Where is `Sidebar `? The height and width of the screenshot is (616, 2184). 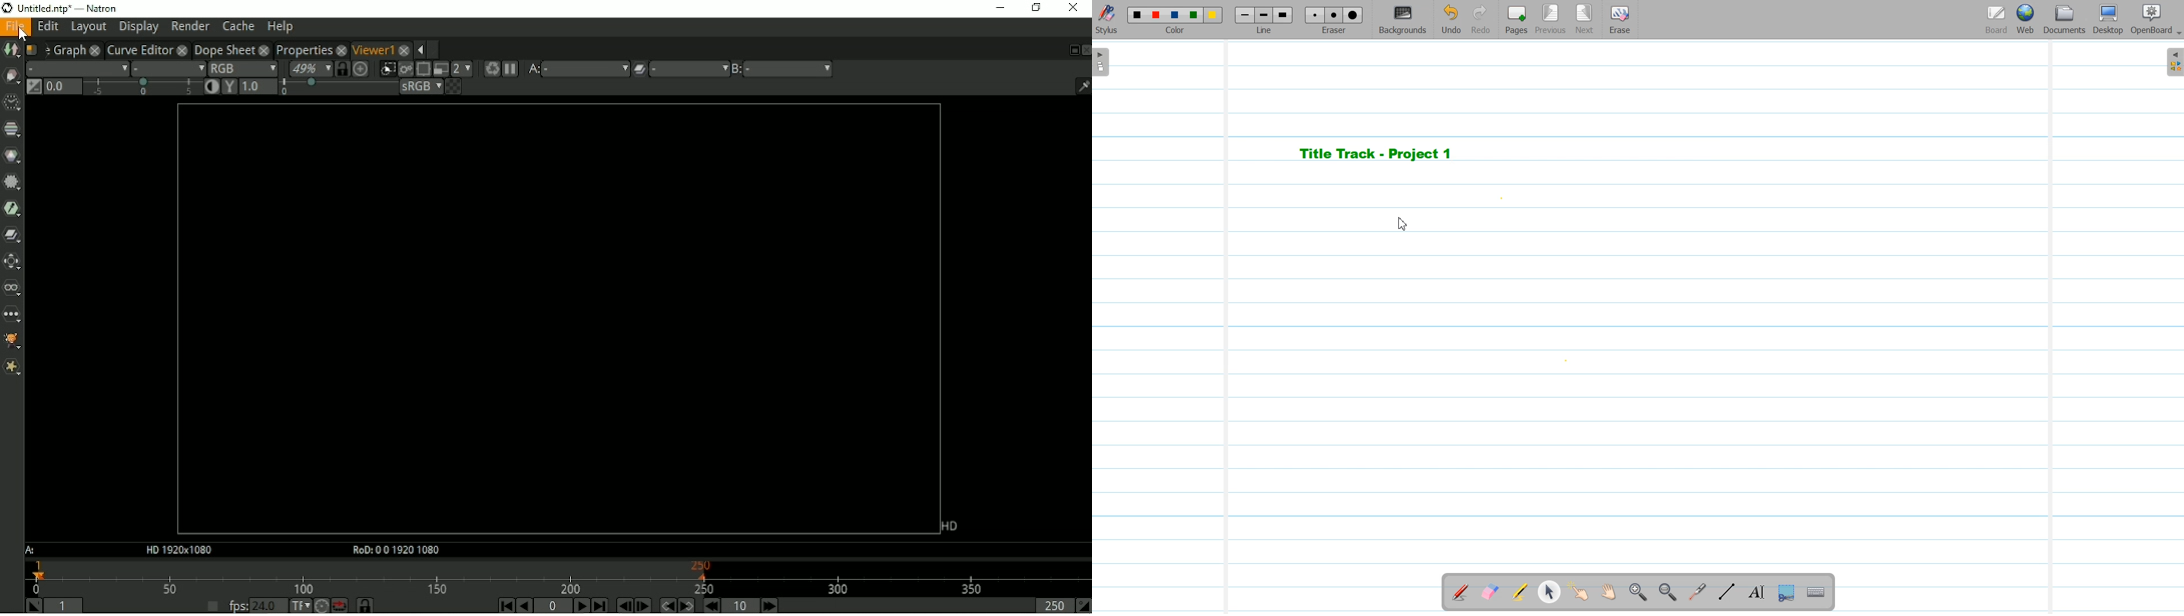 Sidebar  is located at coordinates (2173, 62).